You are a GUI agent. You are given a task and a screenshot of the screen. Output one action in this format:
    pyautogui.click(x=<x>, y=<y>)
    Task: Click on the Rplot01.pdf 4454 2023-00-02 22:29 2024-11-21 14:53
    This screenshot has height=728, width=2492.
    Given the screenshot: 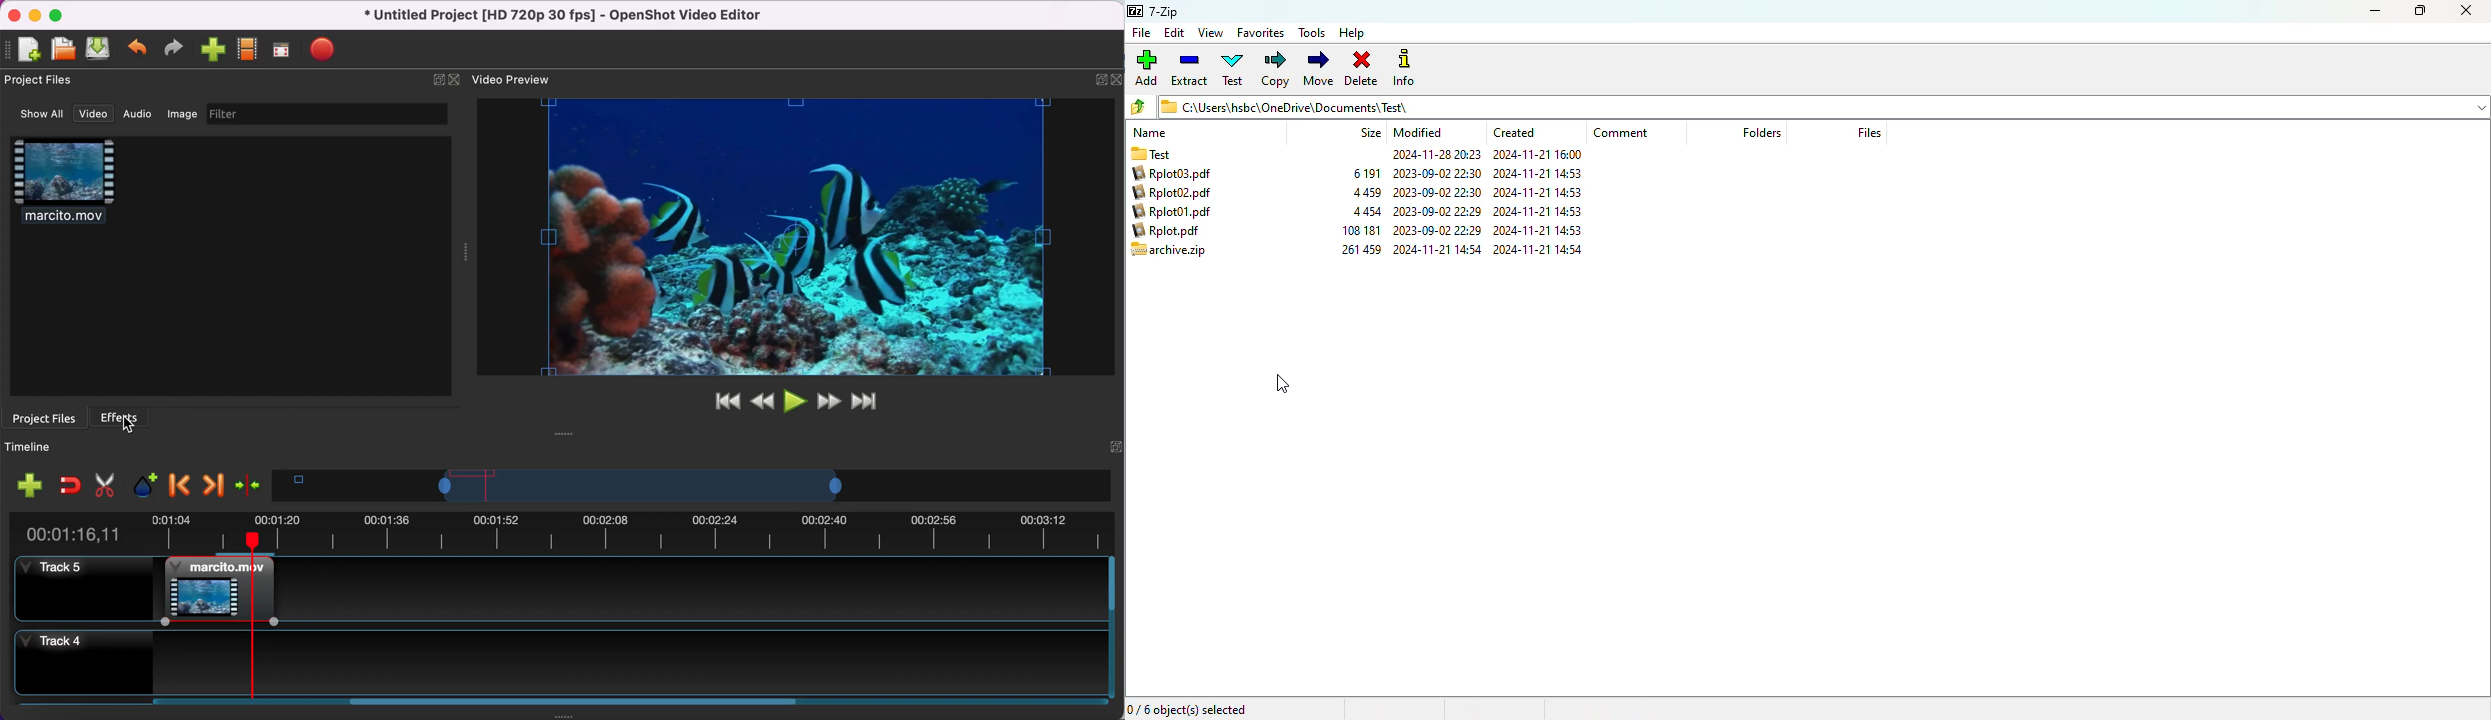 What is the action you would take?
    pyautogui.click(x=1178, y=229)
    